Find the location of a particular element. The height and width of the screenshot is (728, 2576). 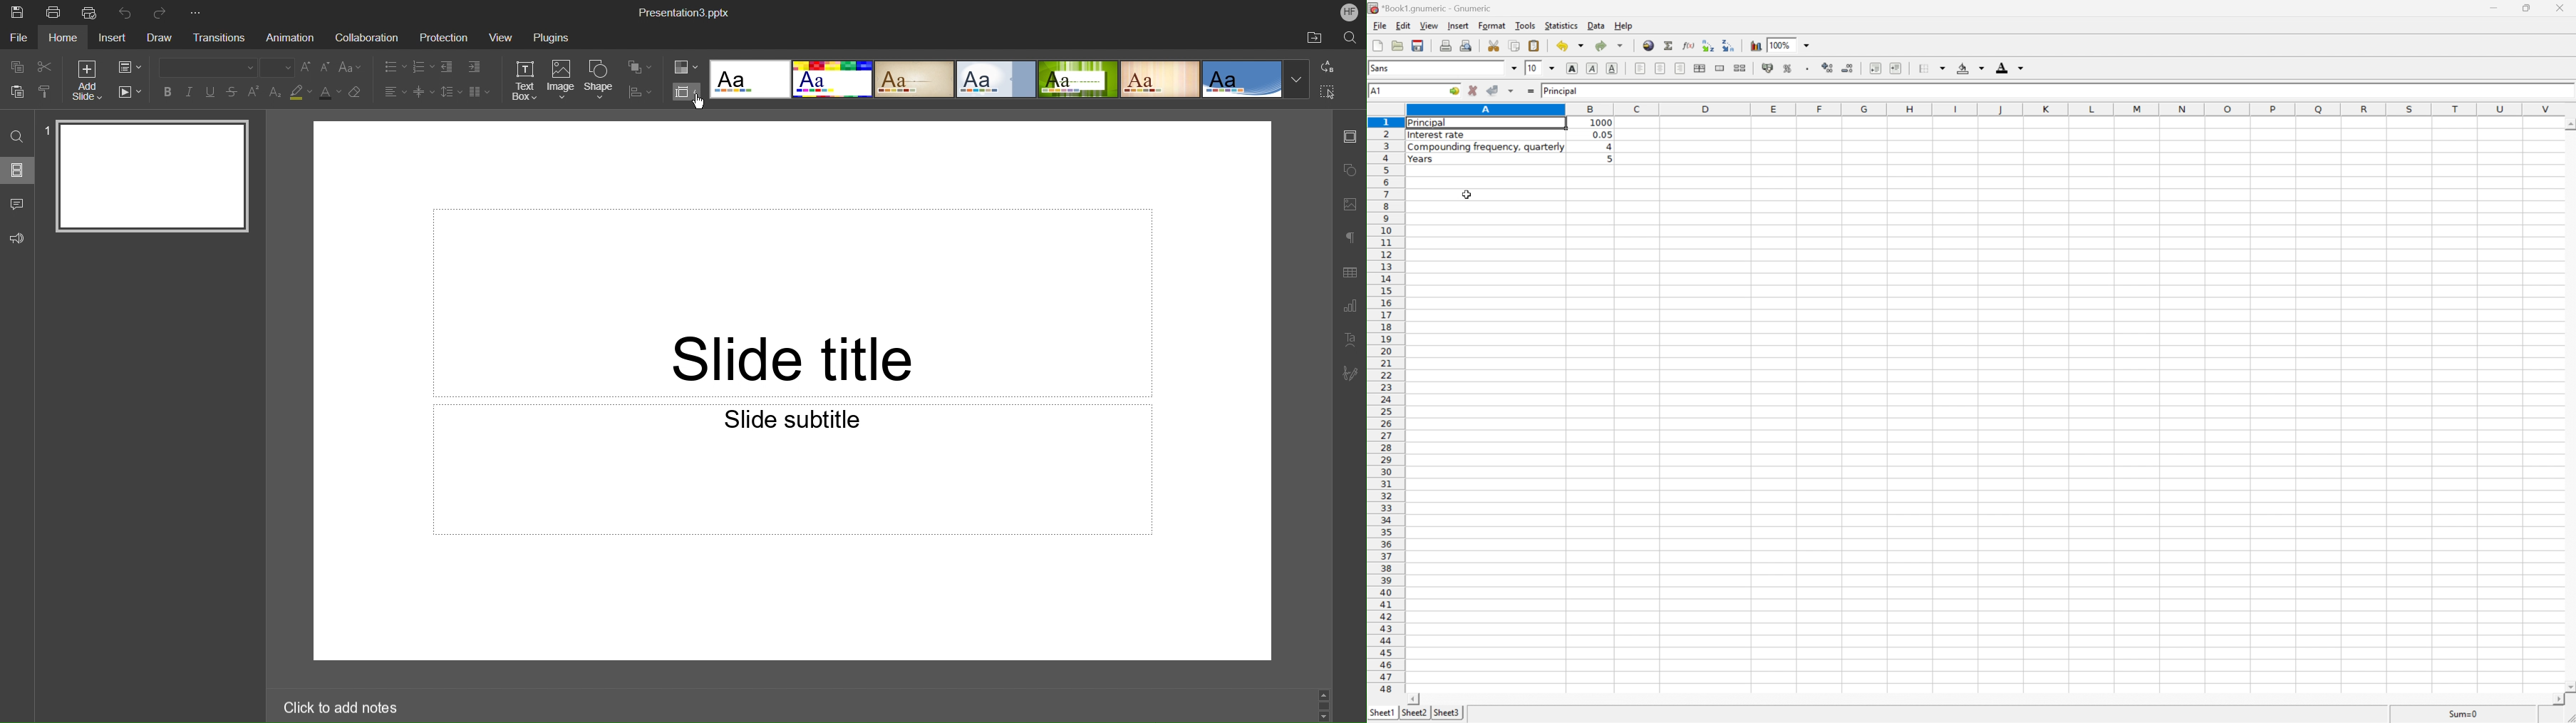

row number is located at coordinates (1384, 405).